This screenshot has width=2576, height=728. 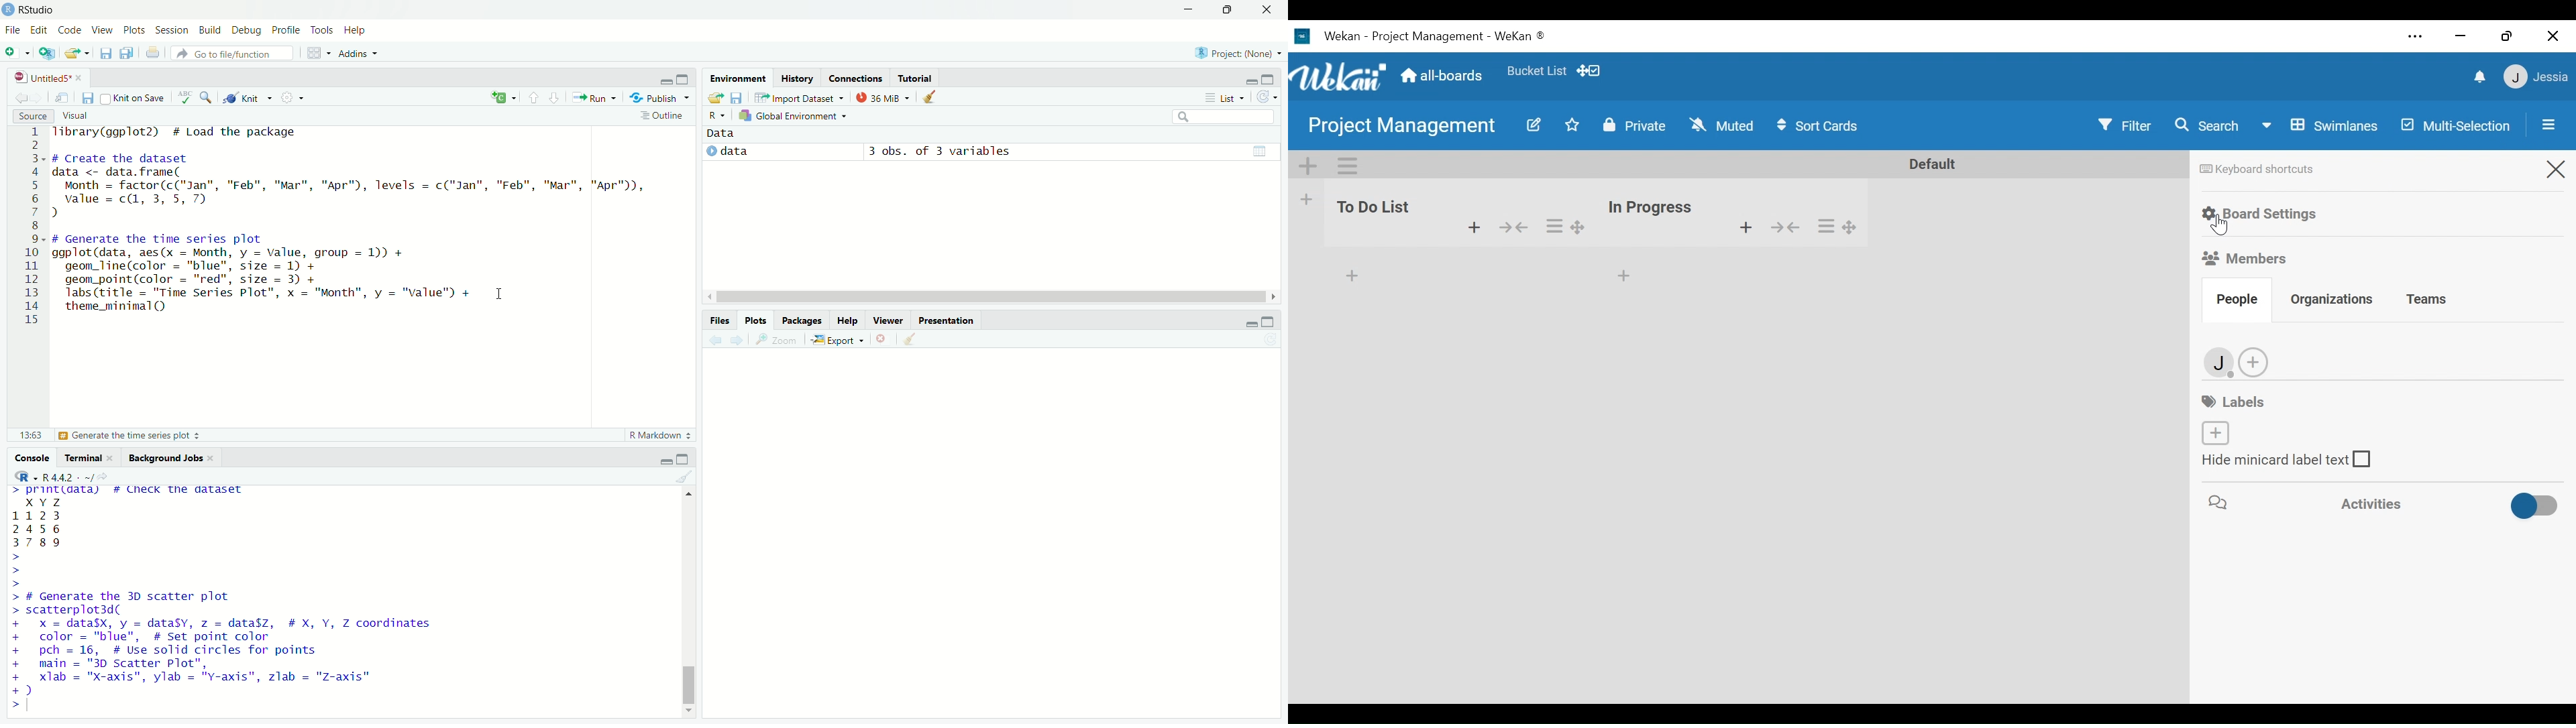 I want to click on minimize, so click(x=1188, y=11).